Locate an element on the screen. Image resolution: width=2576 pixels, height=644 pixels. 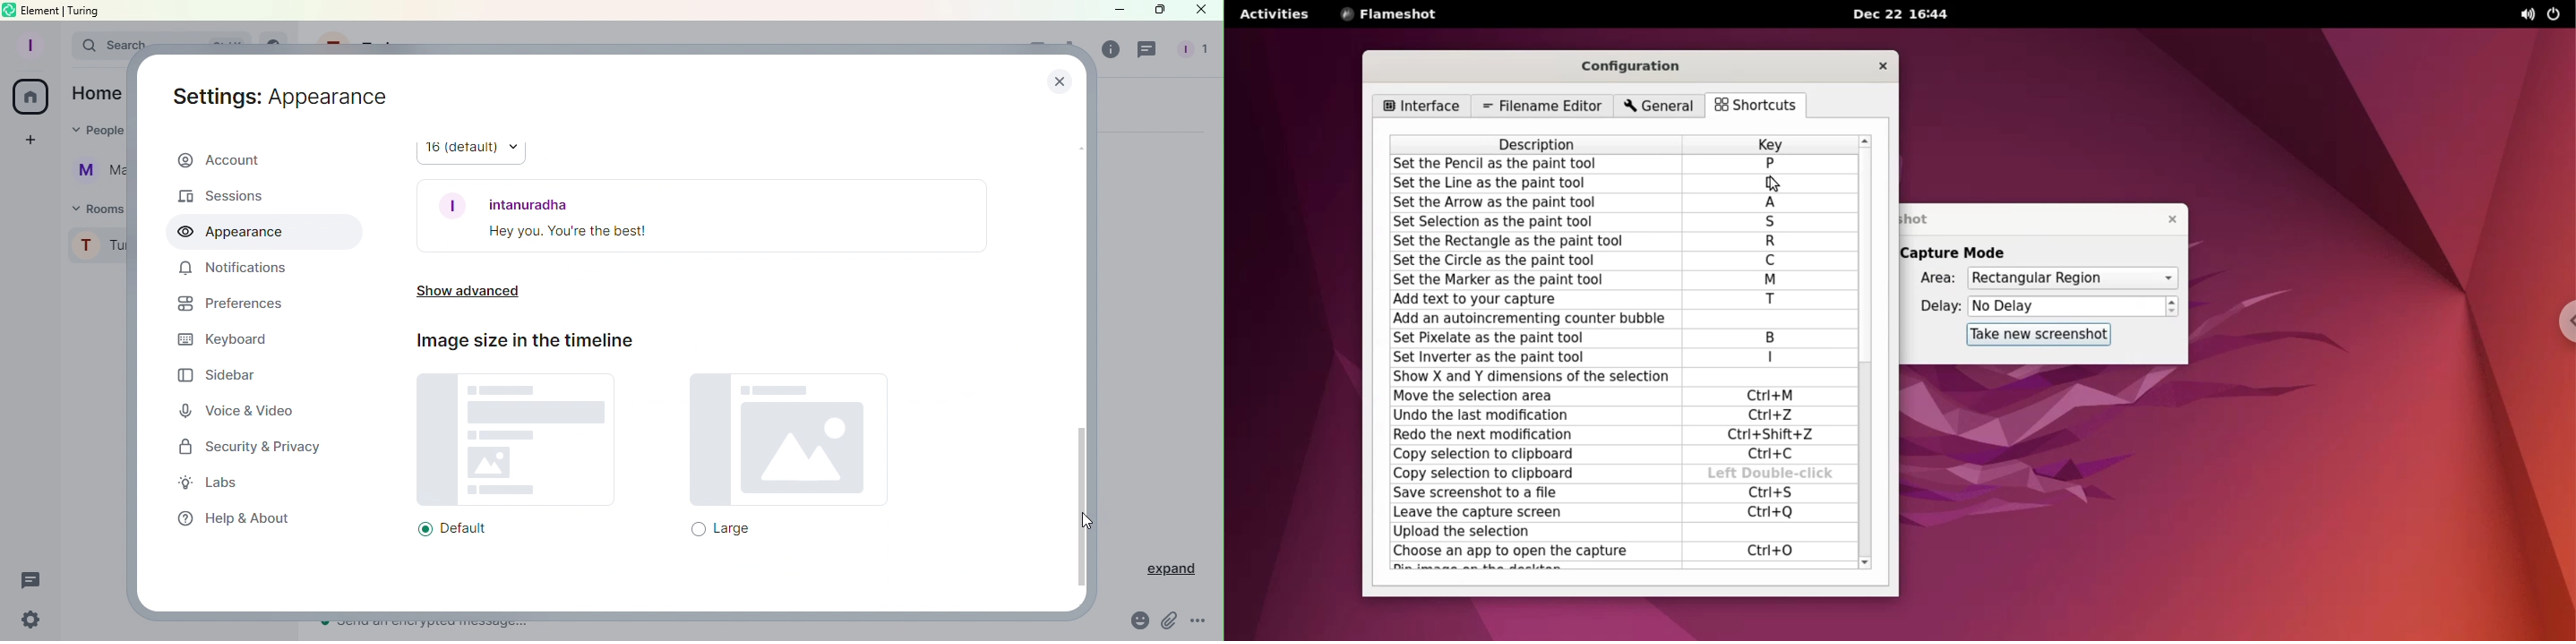
16 (default) is located at coordinates (468, 149).